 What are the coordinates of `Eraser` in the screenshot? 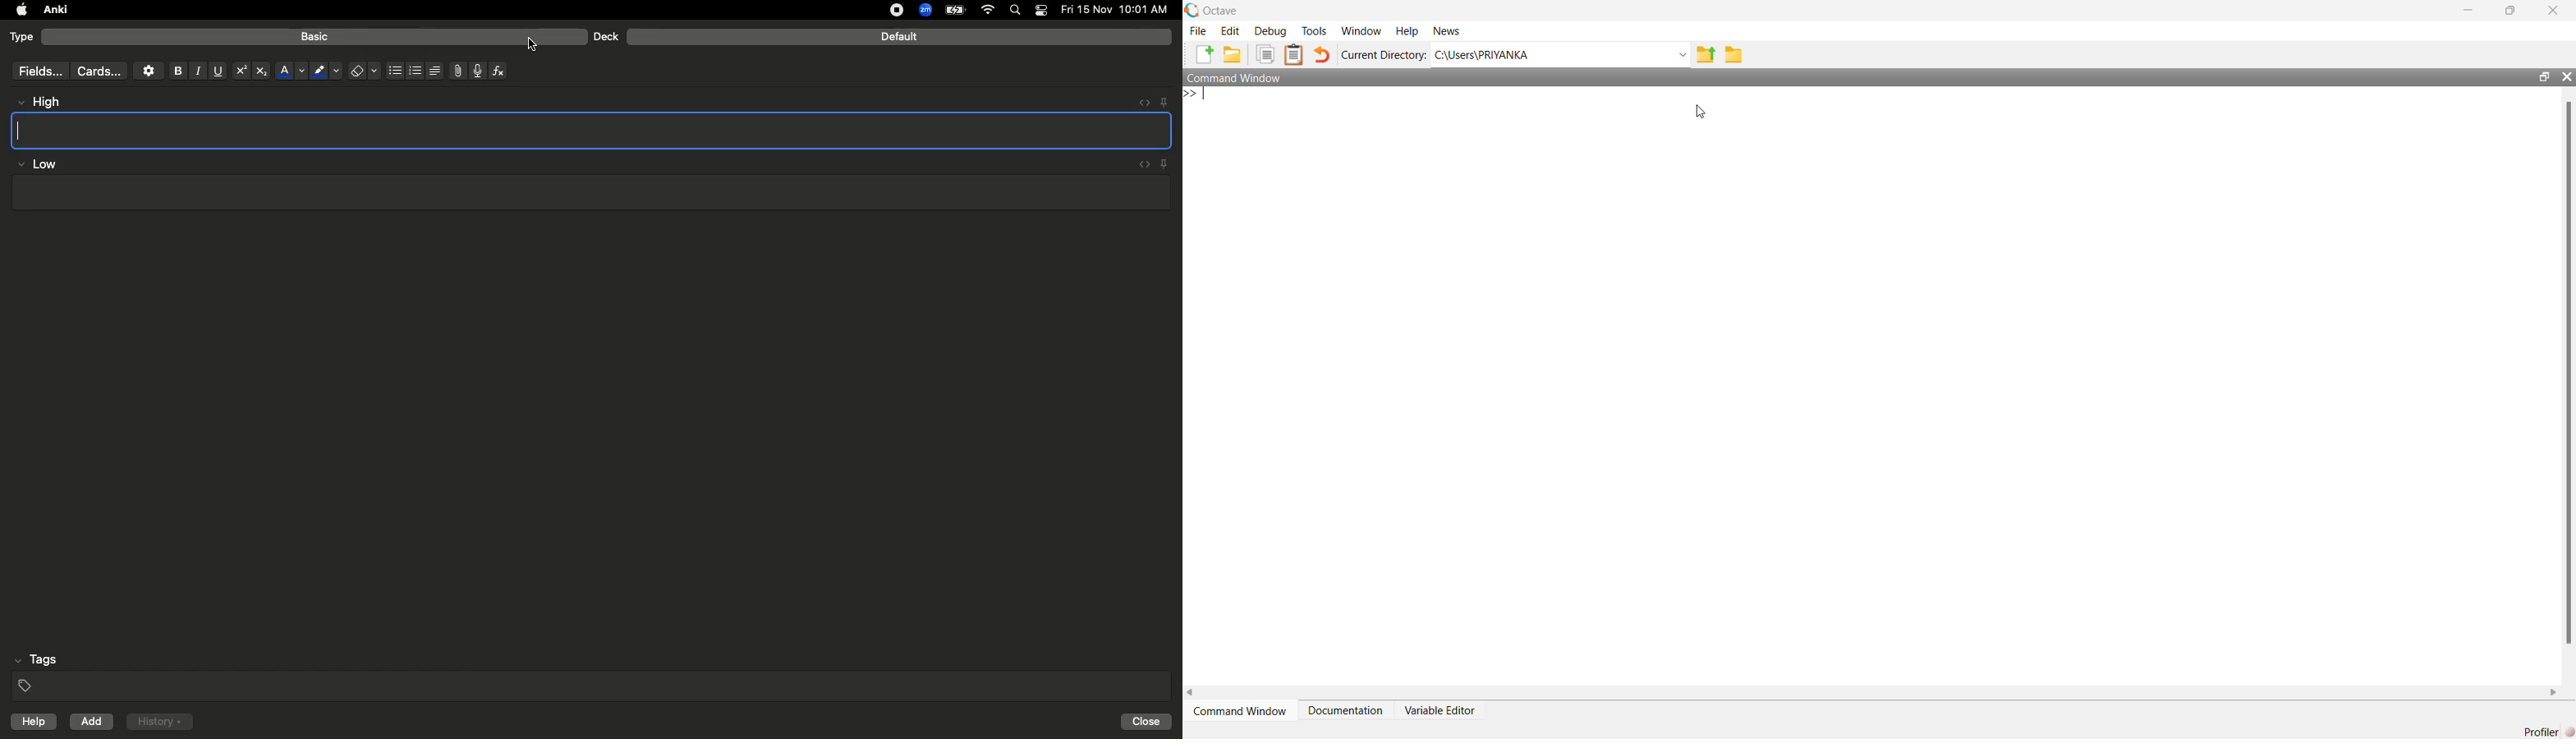 It's located at (364, 71).